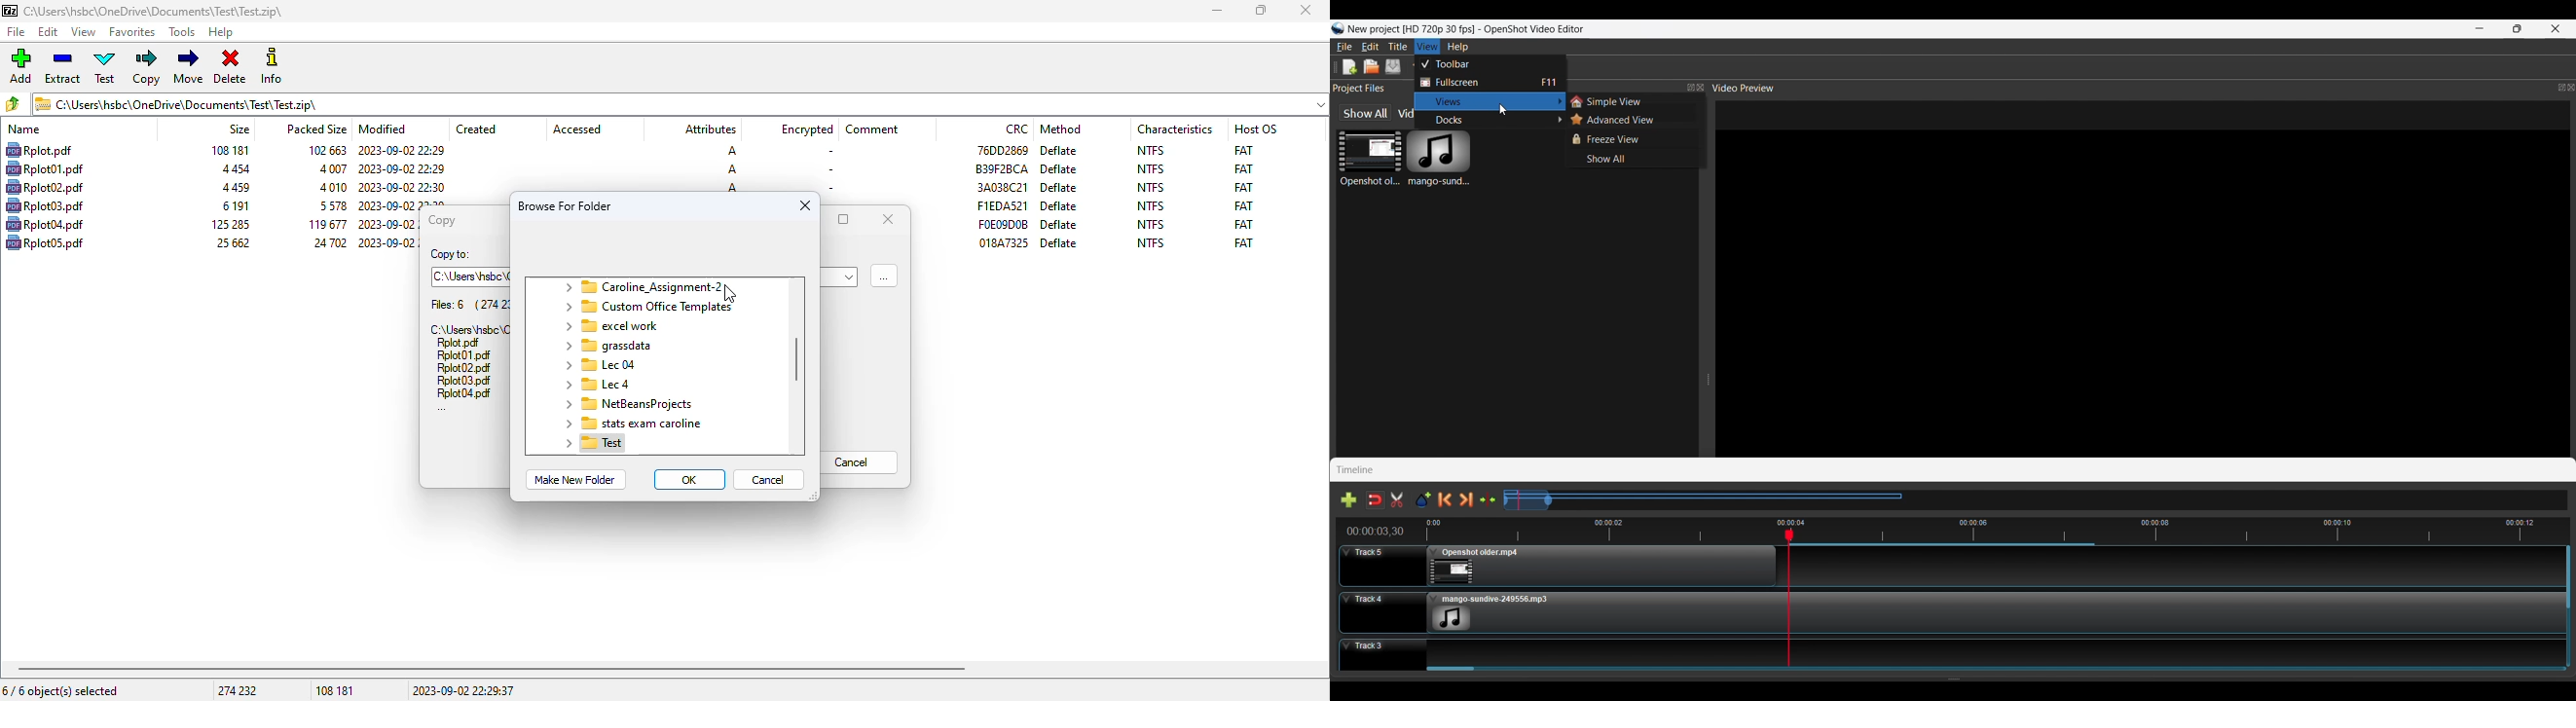 The height and width of the screenshot is (728, 2576). What do you see at coordinates (442, 409) in the screenshot?
I see `...` at bounding box center [442, 409].